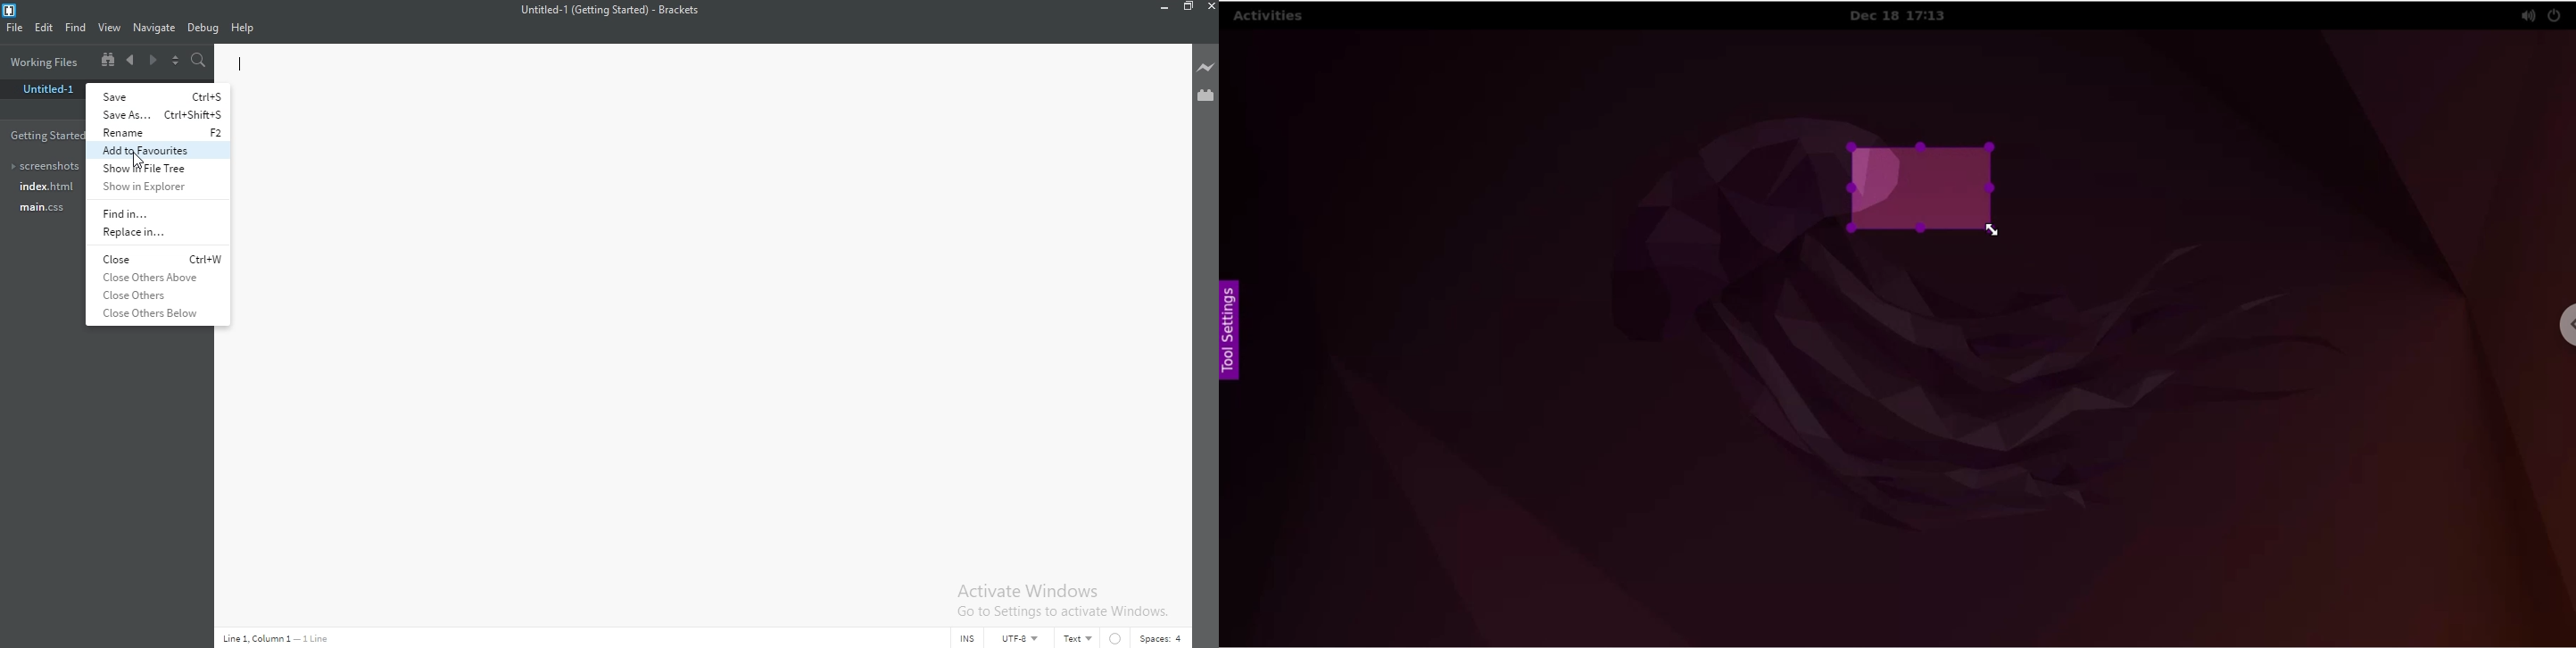 Image resolution: width=2576 pixels, height=672 pixels. Describe the element at coordinates (111, 29) in the screenshot. I see `View` at that location.